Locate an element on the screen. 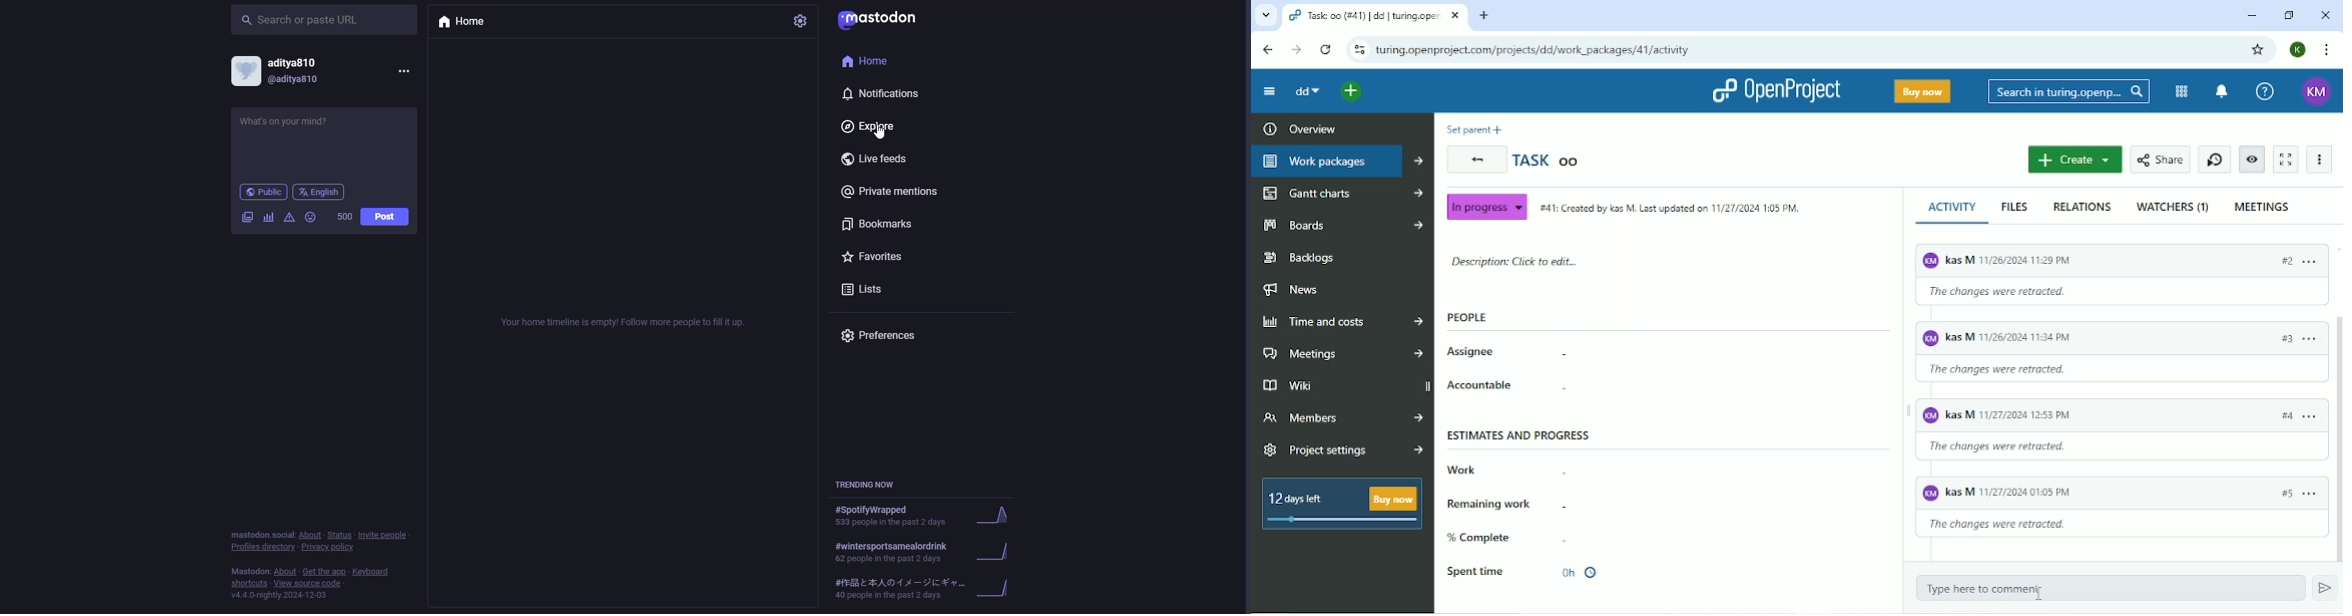 This screenshot has width=2352, height=616. post is located at coordinates (384, 216).